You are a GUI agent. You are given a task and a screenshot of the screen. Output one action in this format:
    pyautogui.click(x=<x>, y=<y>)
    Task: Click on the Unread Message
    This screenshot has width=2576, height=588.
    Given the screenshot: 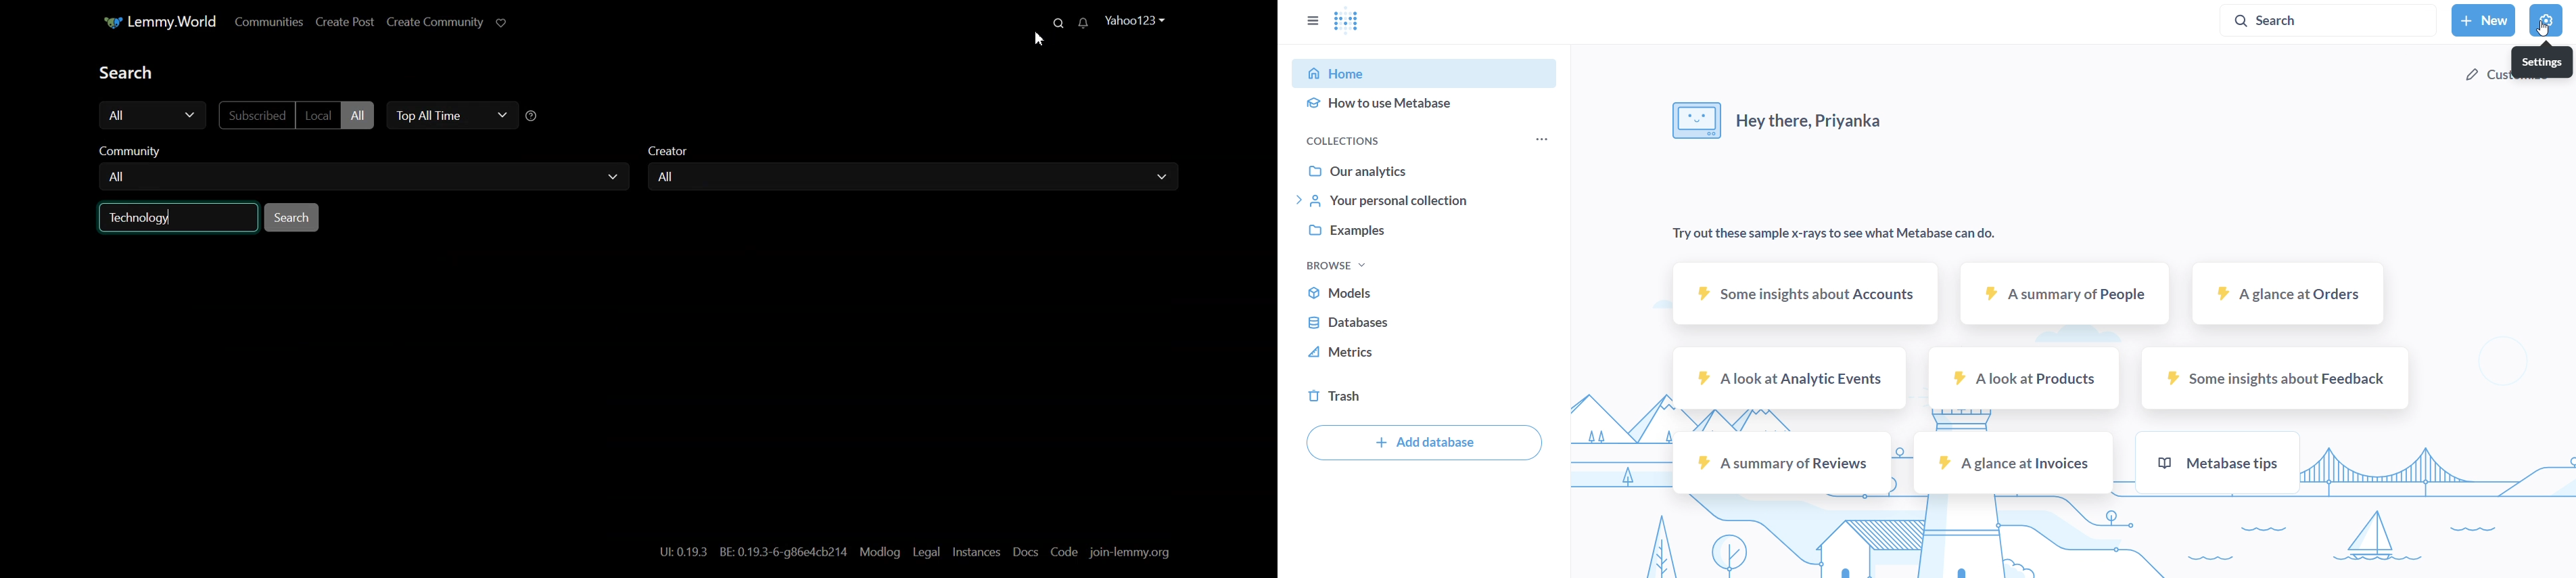 What is the action you would take?
    pyautogui.click(x=1086, y=23)
    